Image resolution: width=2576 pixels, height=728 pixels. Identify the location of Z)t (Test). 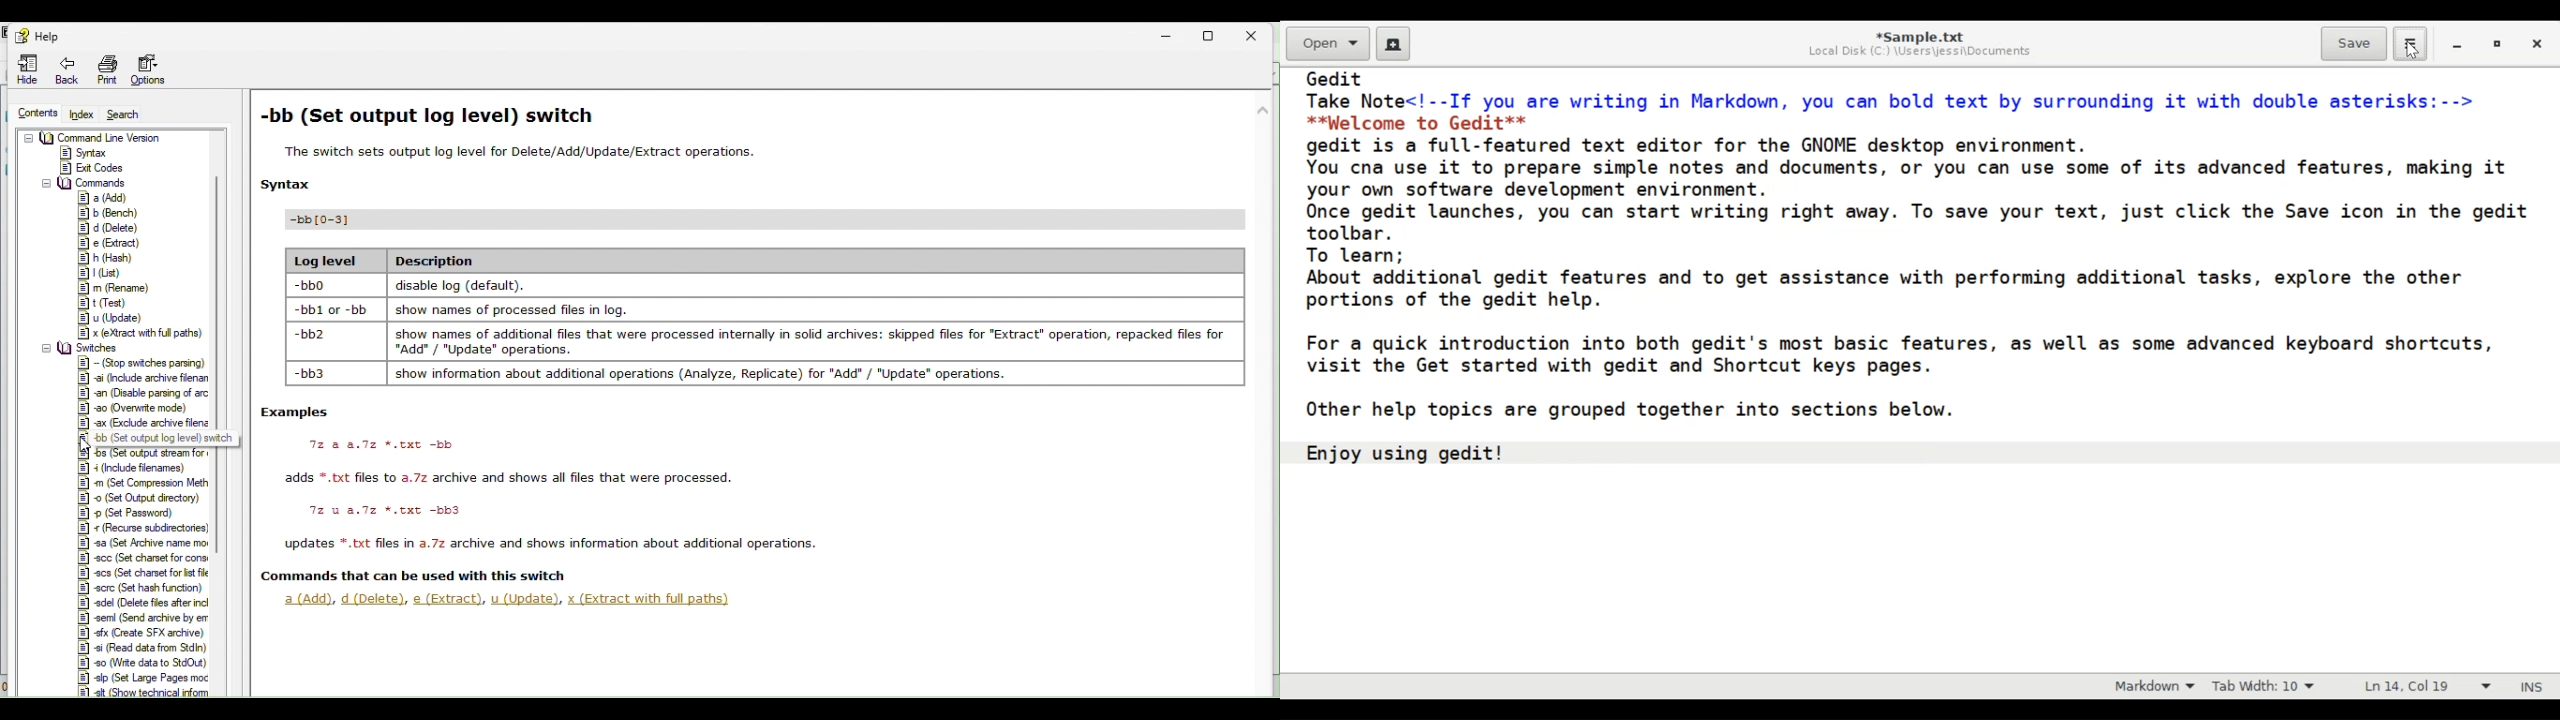
(104, 303).